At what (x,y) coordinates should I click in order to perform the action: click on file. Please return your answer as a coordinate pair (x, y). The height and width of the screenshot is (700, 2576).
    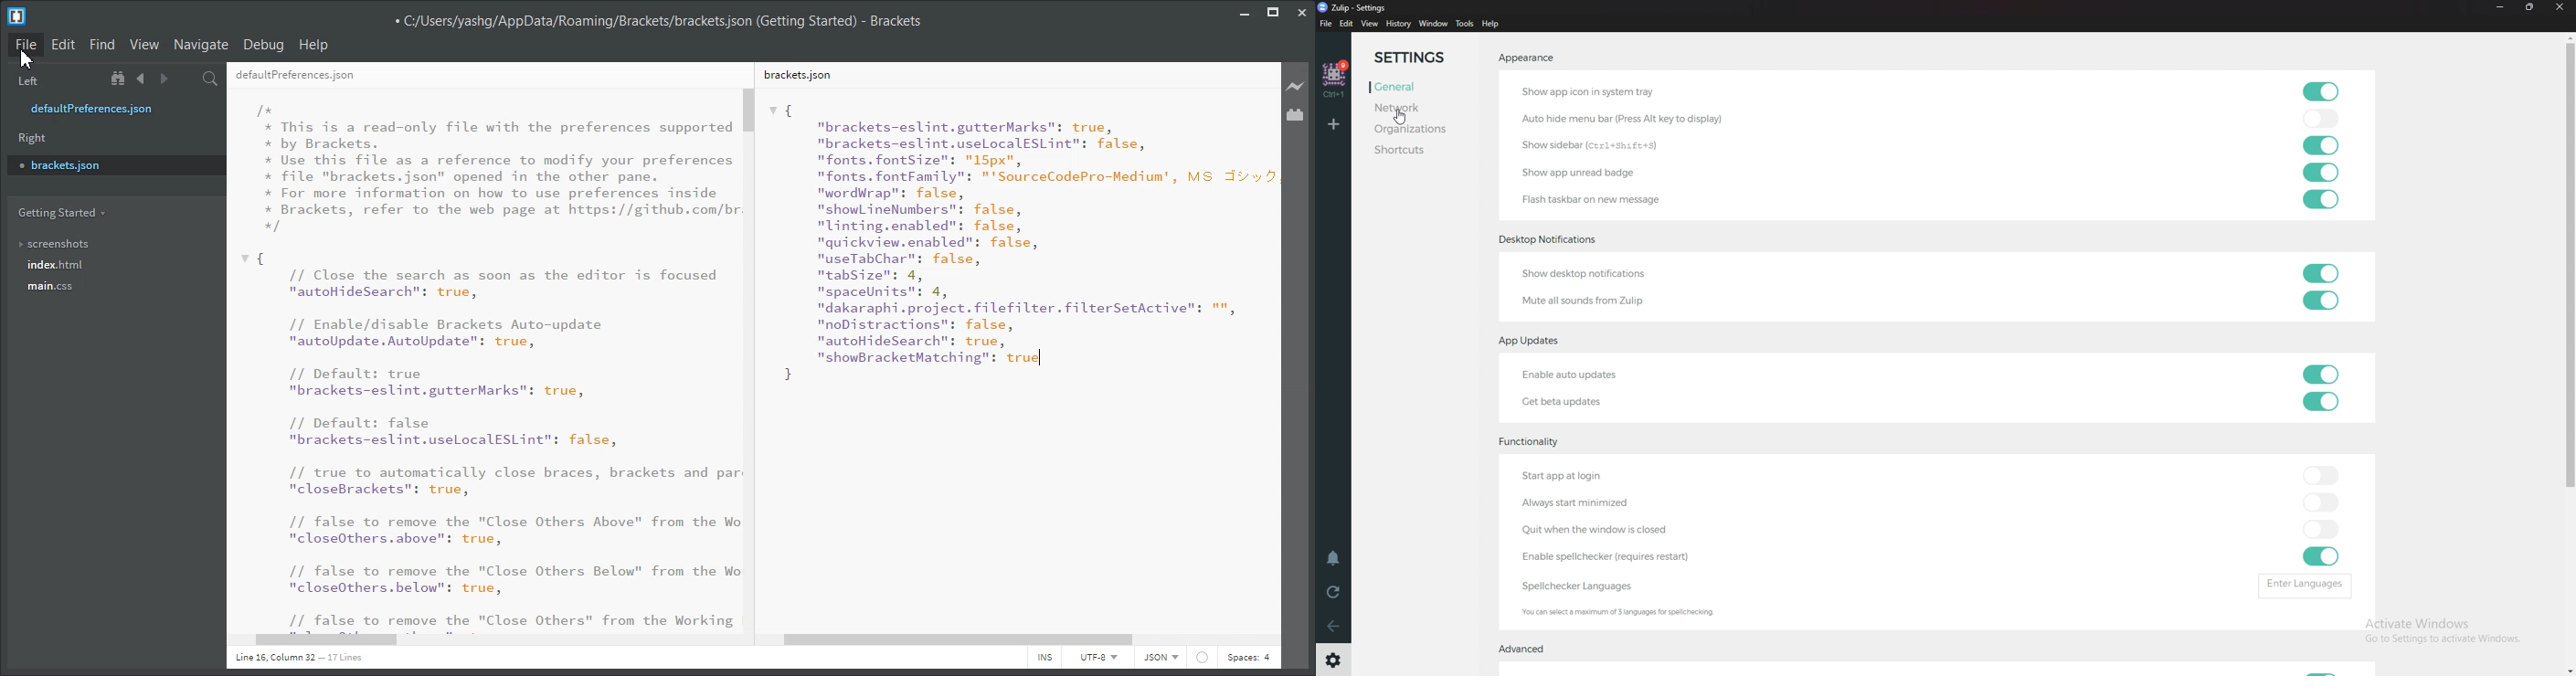
    Looking at the image, I should click on (1327, 23).